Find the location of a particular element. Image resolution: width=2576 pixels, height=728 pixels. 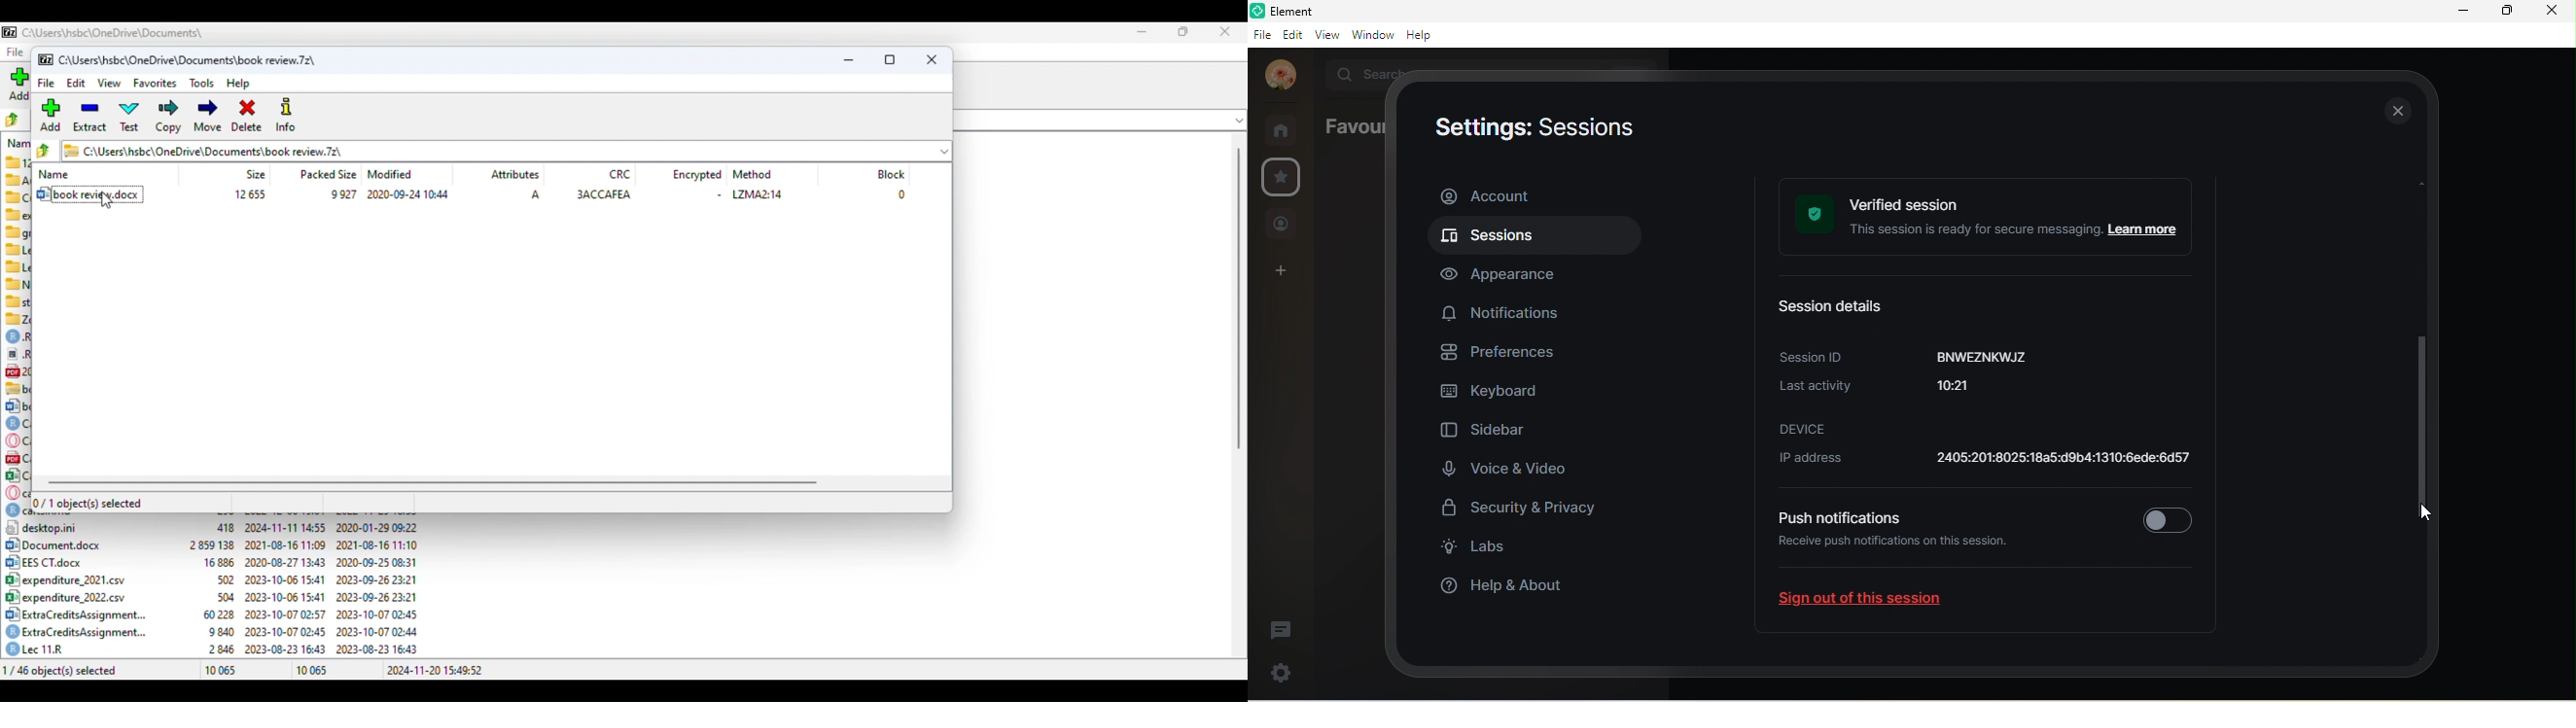

test is located at coordinates (131, 116).